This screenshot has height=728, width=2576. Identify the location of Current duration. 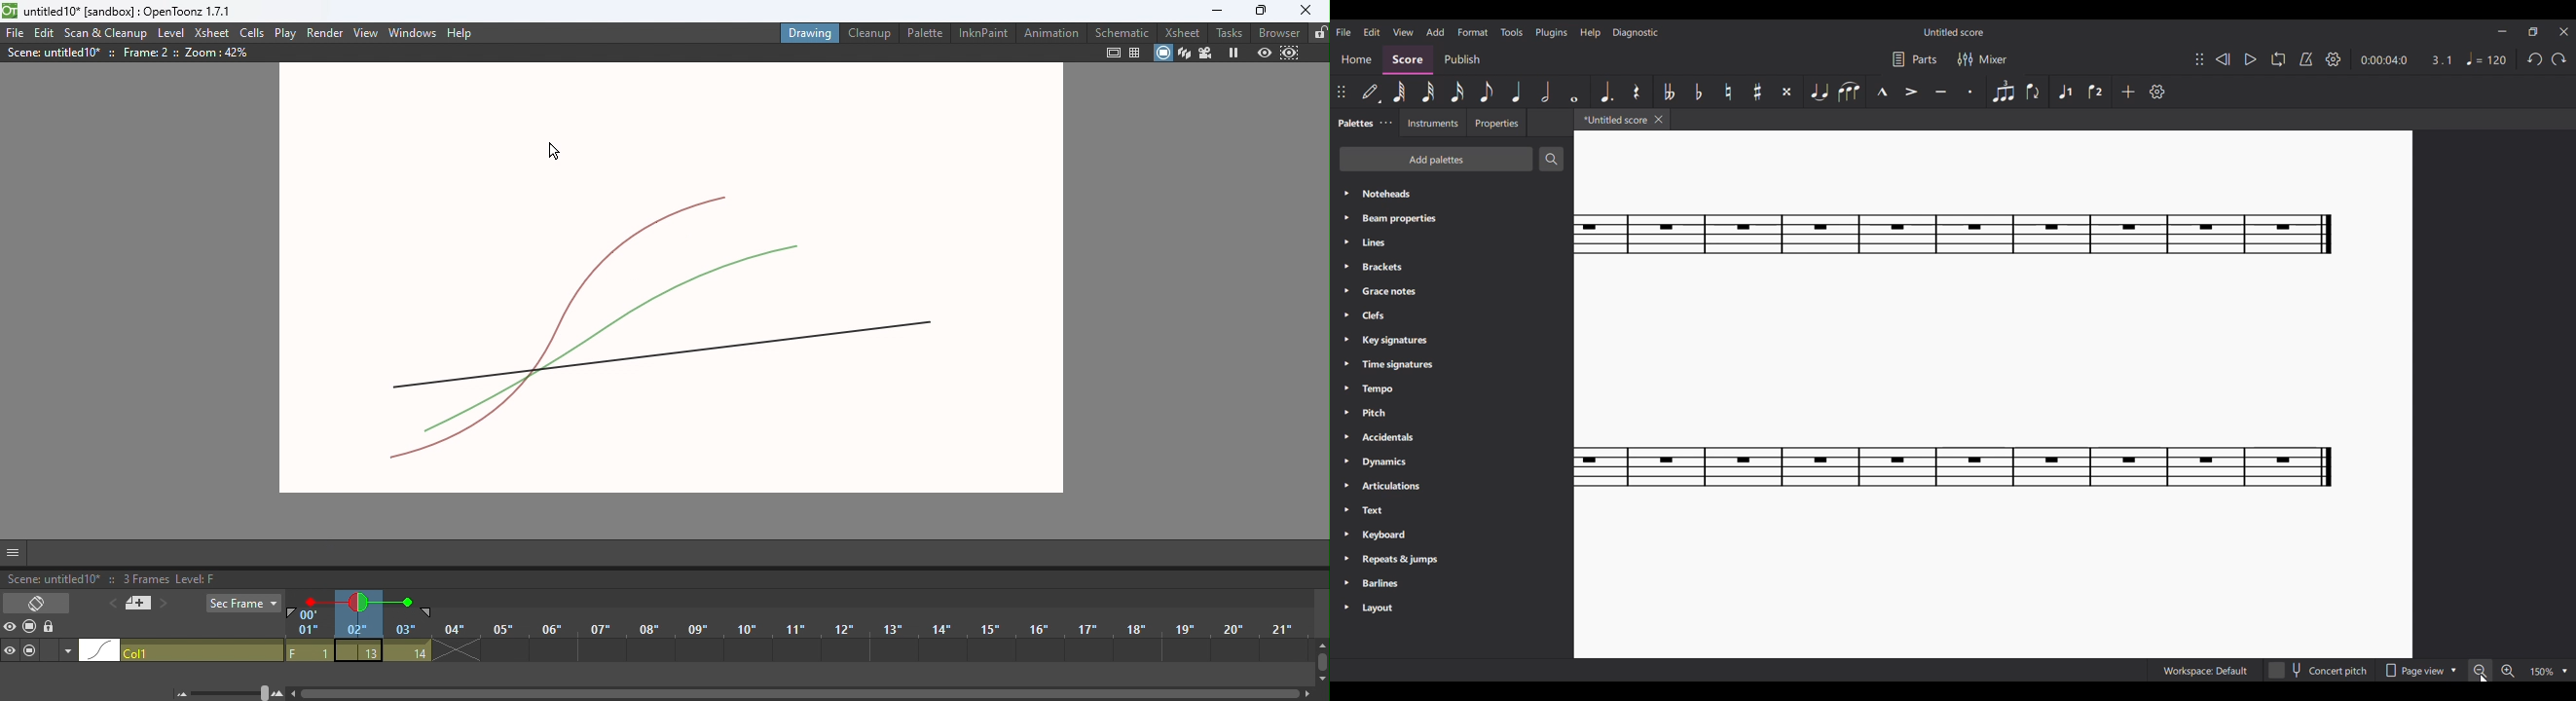
(2383, 60).